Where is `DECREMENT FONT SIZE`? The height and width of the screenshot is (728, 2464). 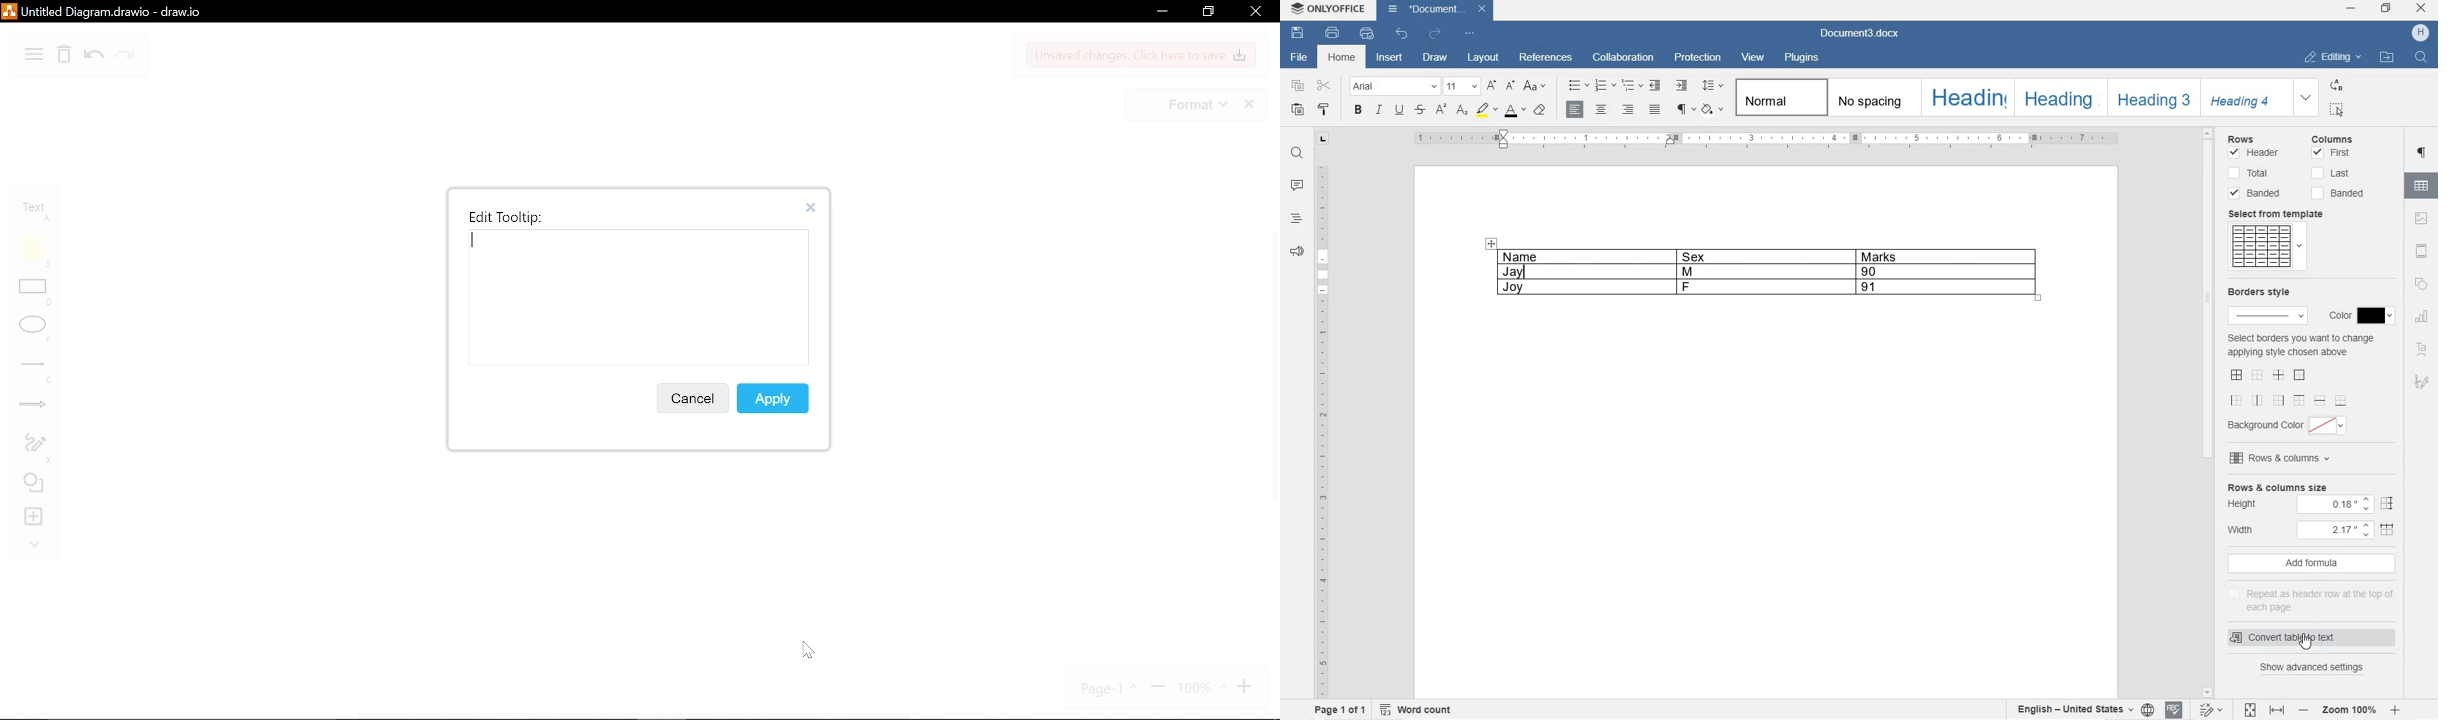 DECREMENT FONT SIZE is located at coordinates (1511, 86).